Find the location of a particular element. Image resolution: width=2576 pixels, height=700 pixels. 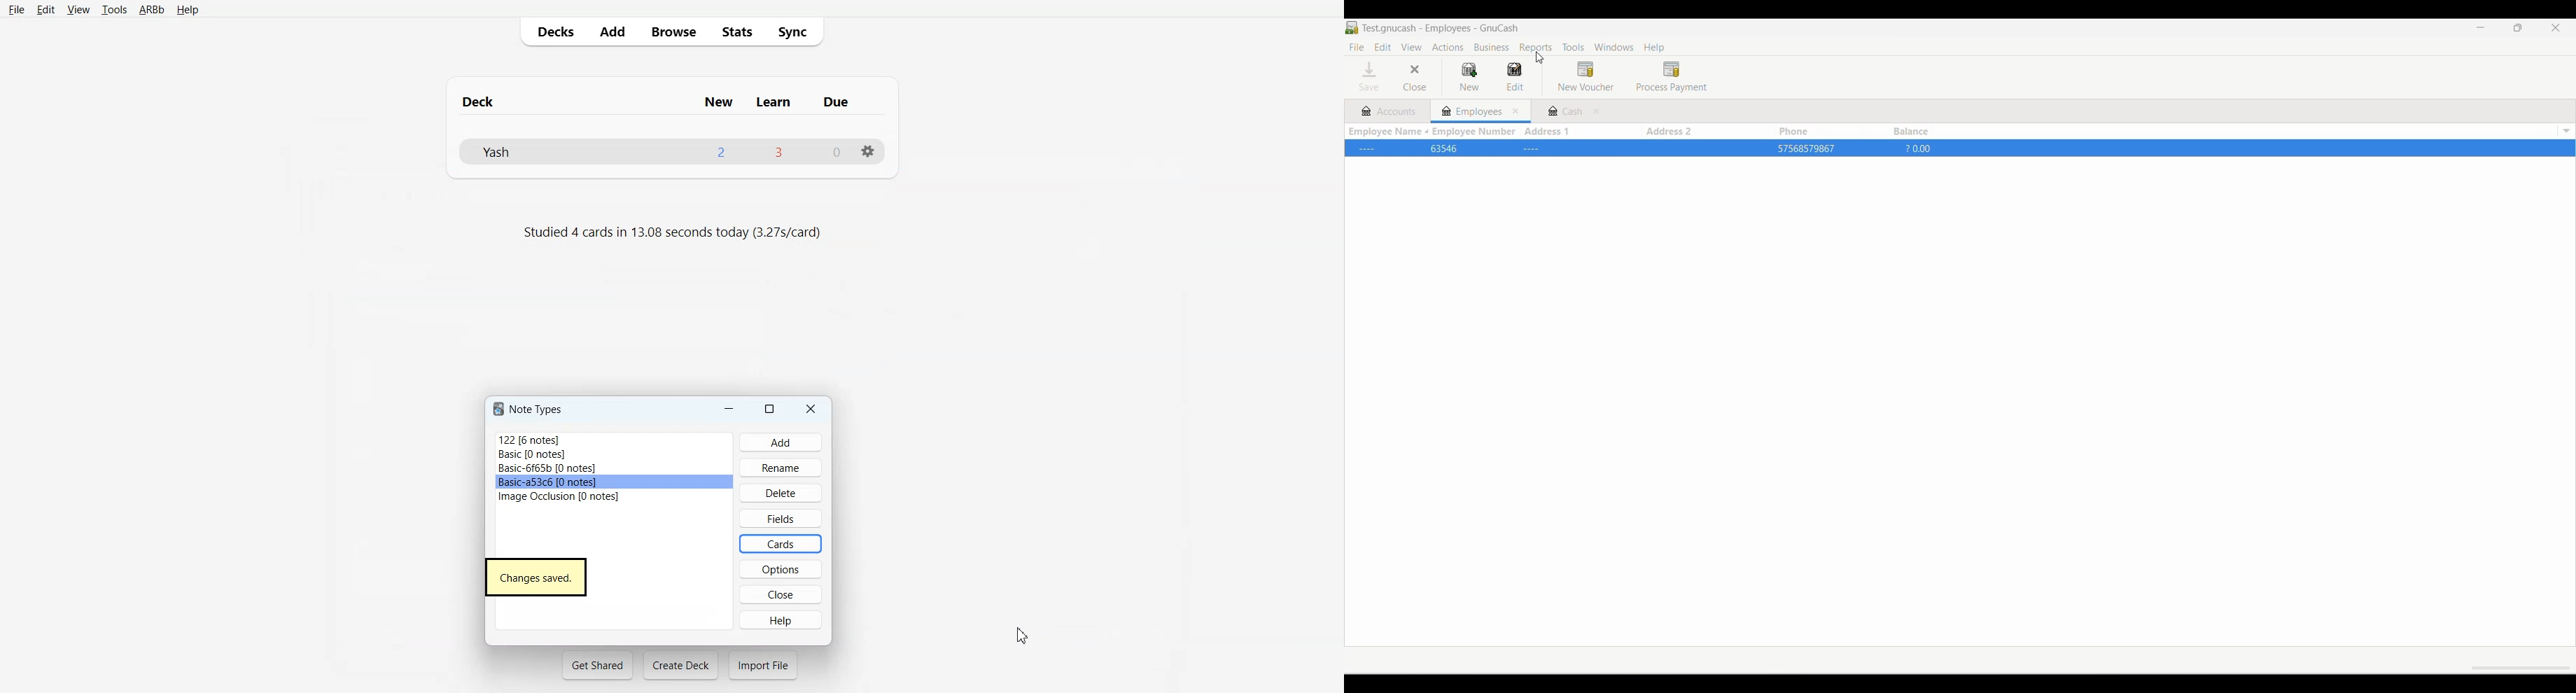

Settings is located at coordinates (867, 151).